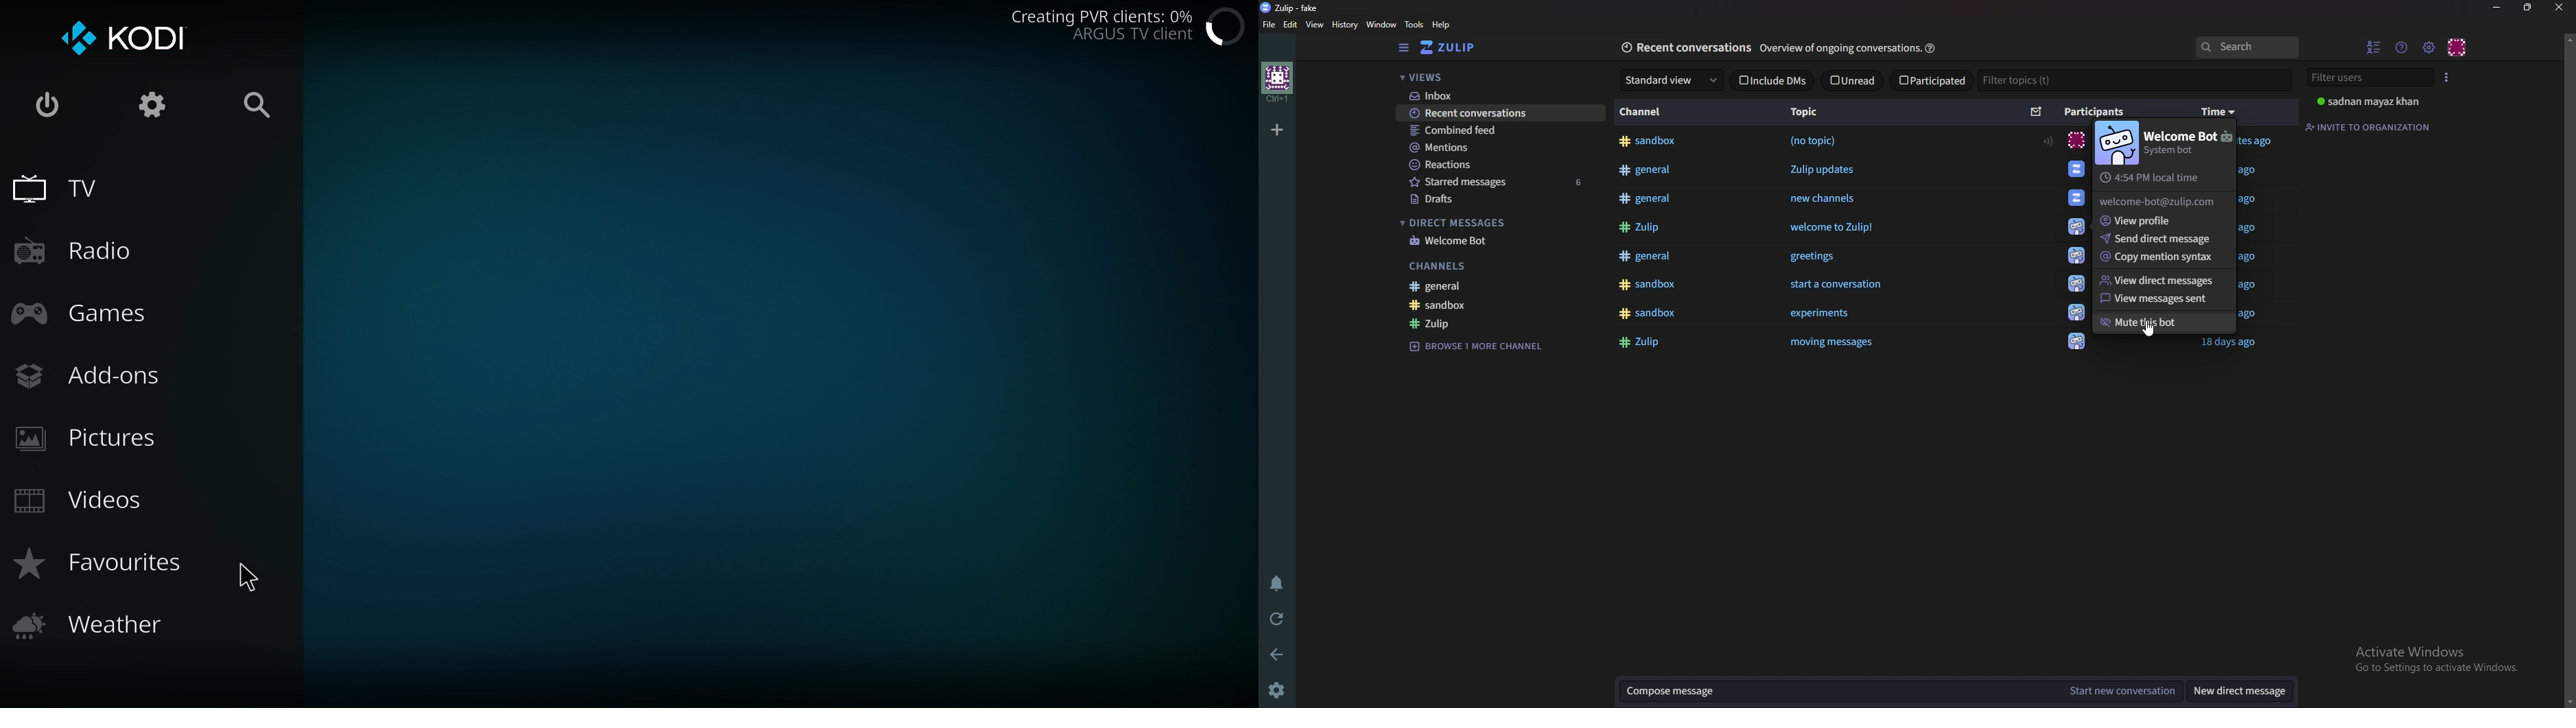 Image resolution: width=2576 pixels, height=728 pixels. What do you see at coordinates (2527, 7) in the screenshot?
I see `resize` at bounding box center [2527, 7].